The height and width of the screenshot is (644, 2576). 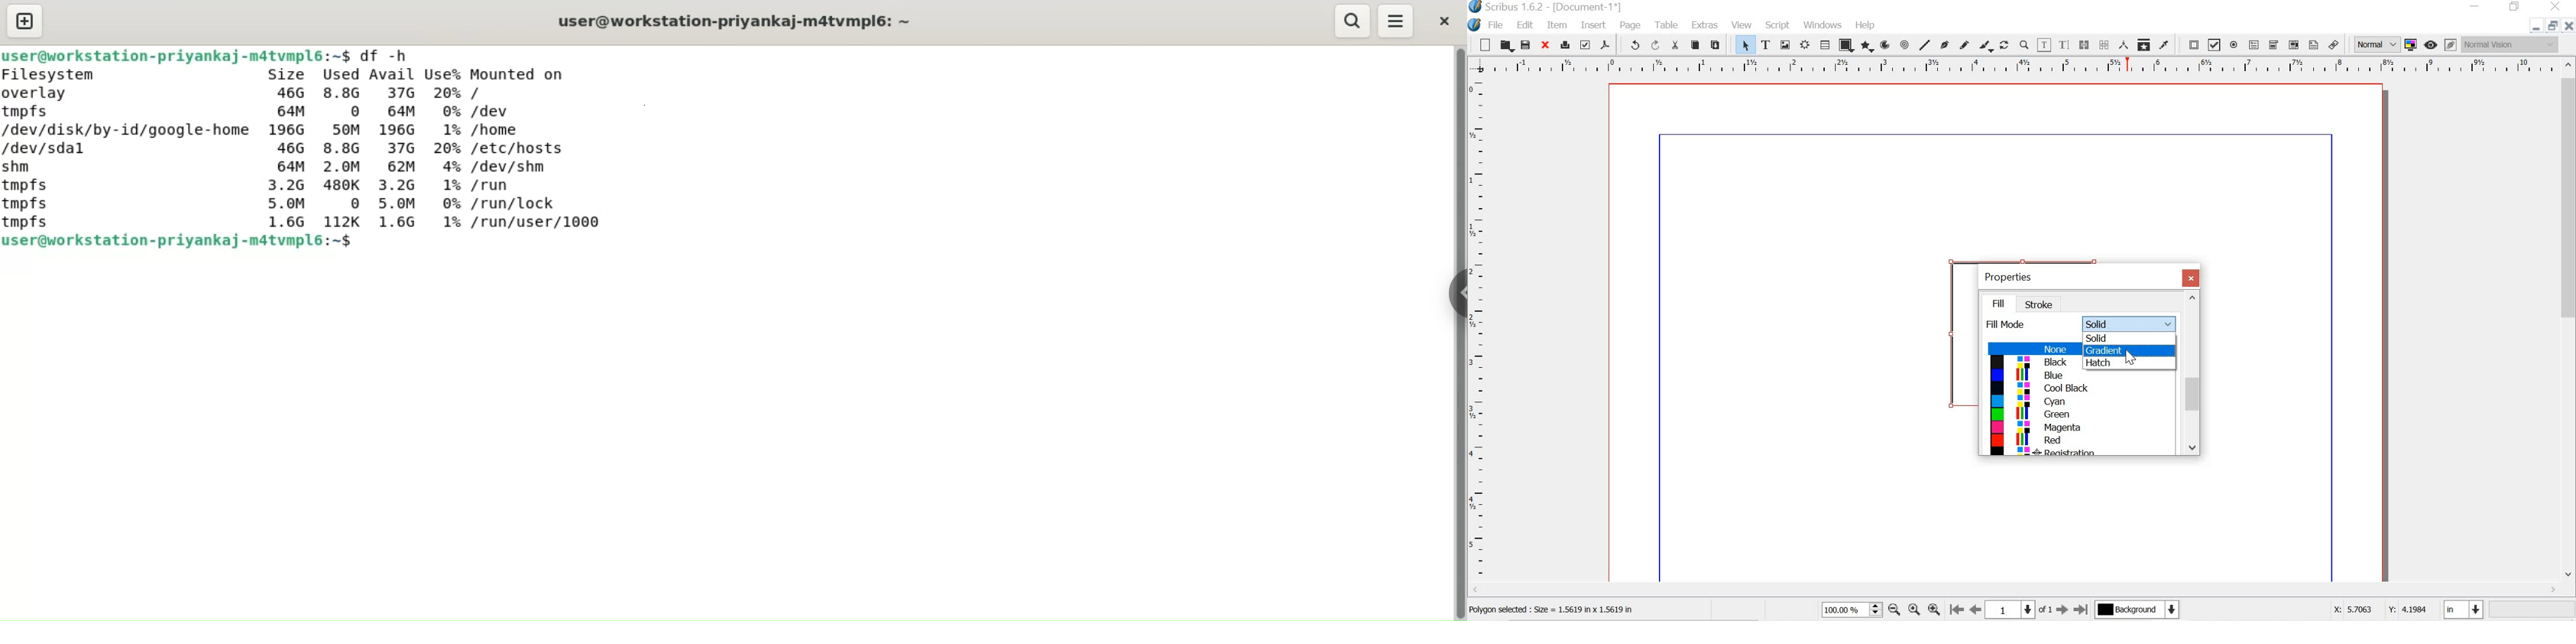 What do you see at coordinates (2192, 278) in the screenshot?
I see `close` at bounding box center [2192, 278].